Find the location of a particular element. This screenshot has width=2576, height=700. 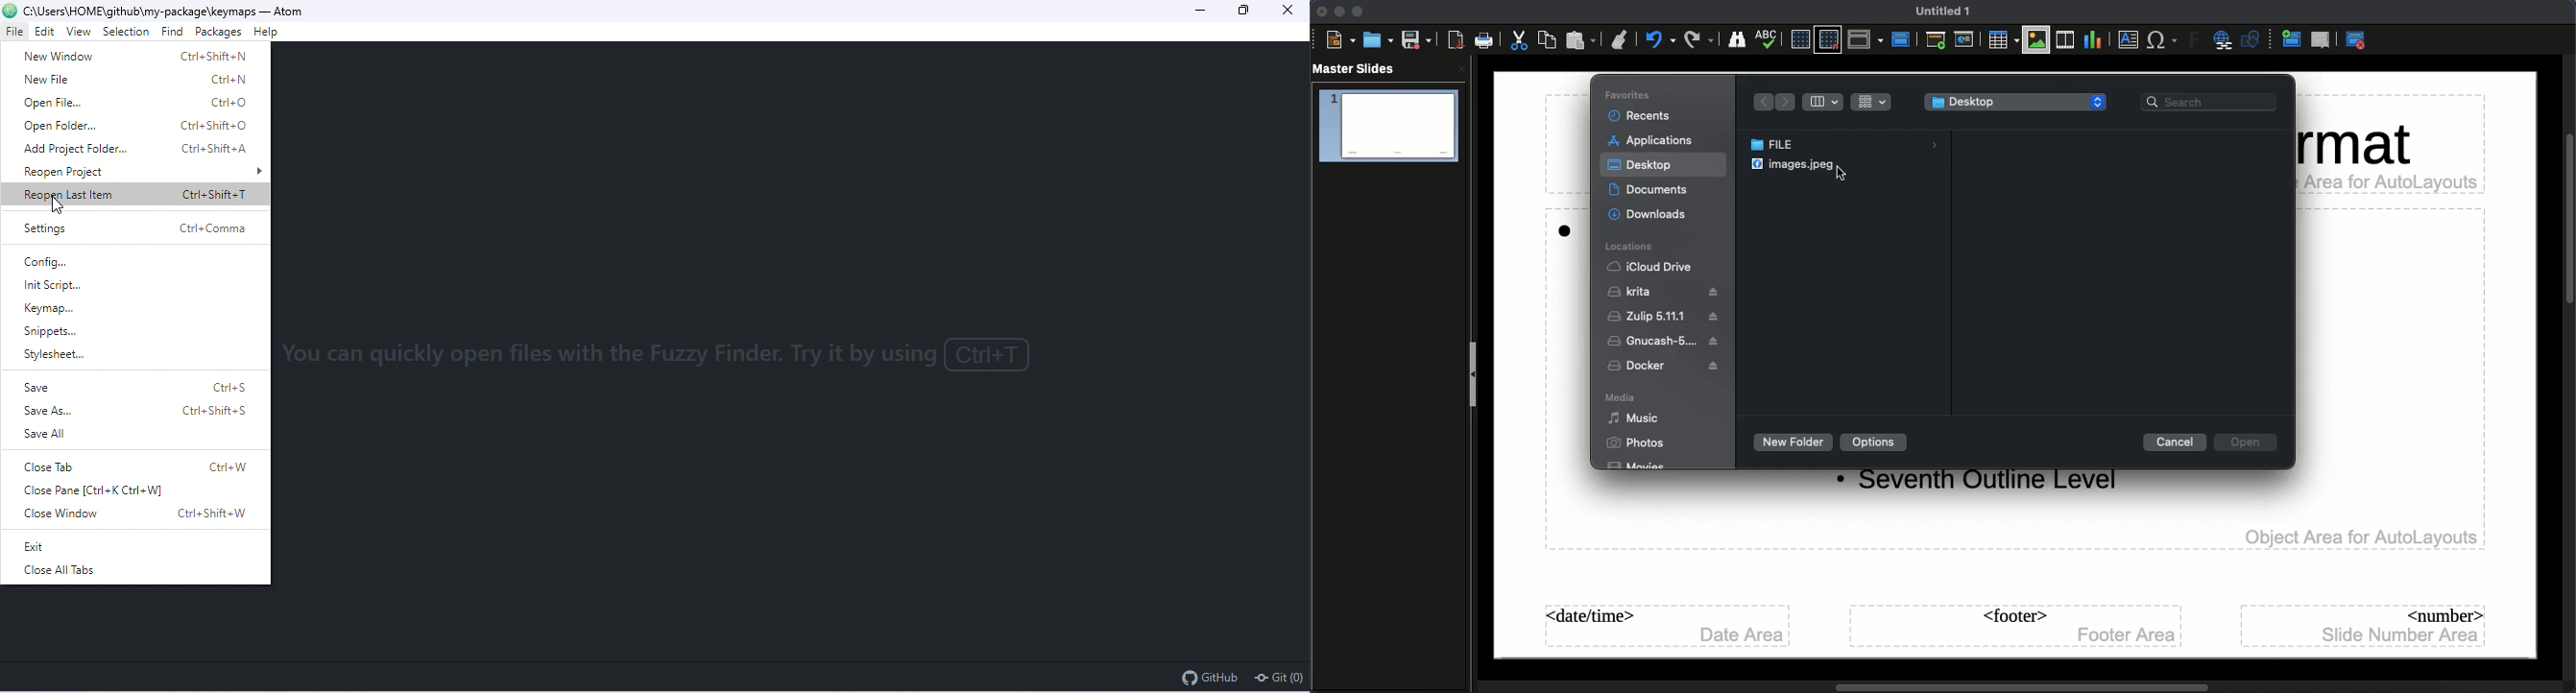

open file is located at coordinates (134, 104).